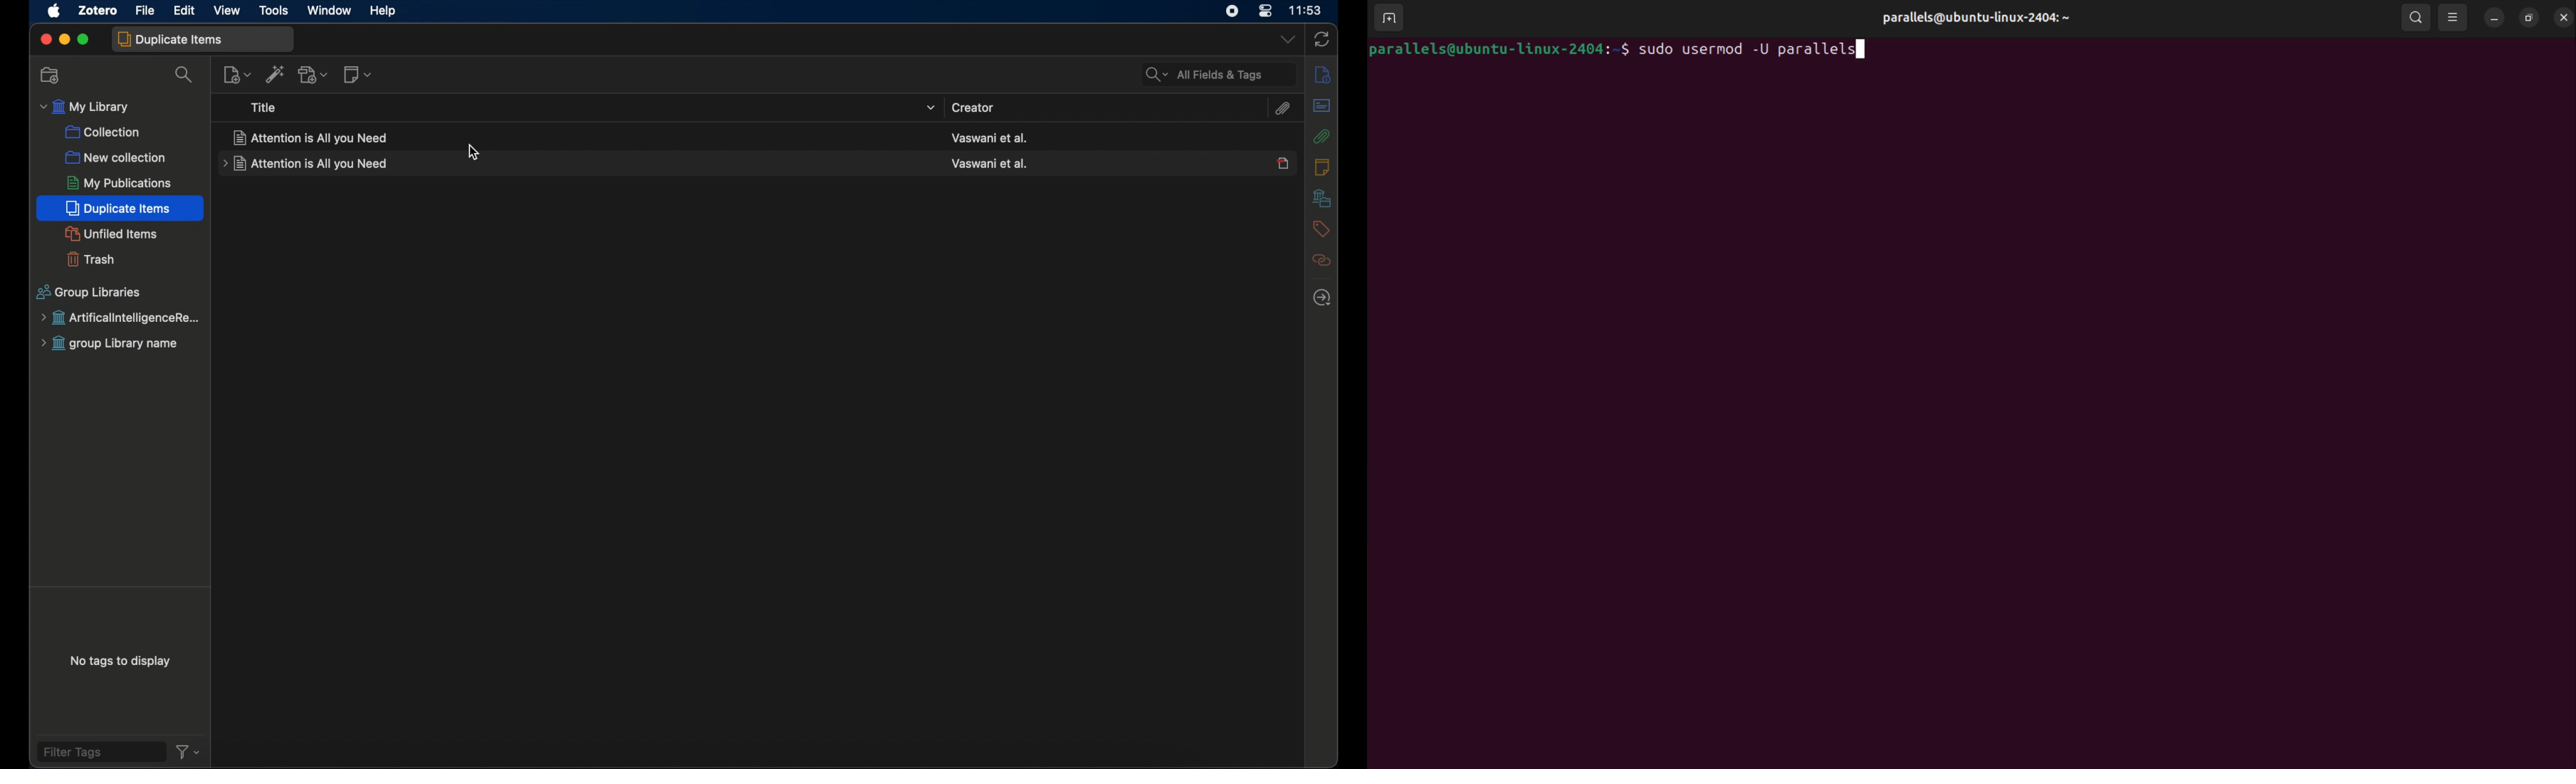 This screenshot has height=784, width=2576. Describe the element at coordinates (1307, 10) in the screenshot. I see `time` at that location.